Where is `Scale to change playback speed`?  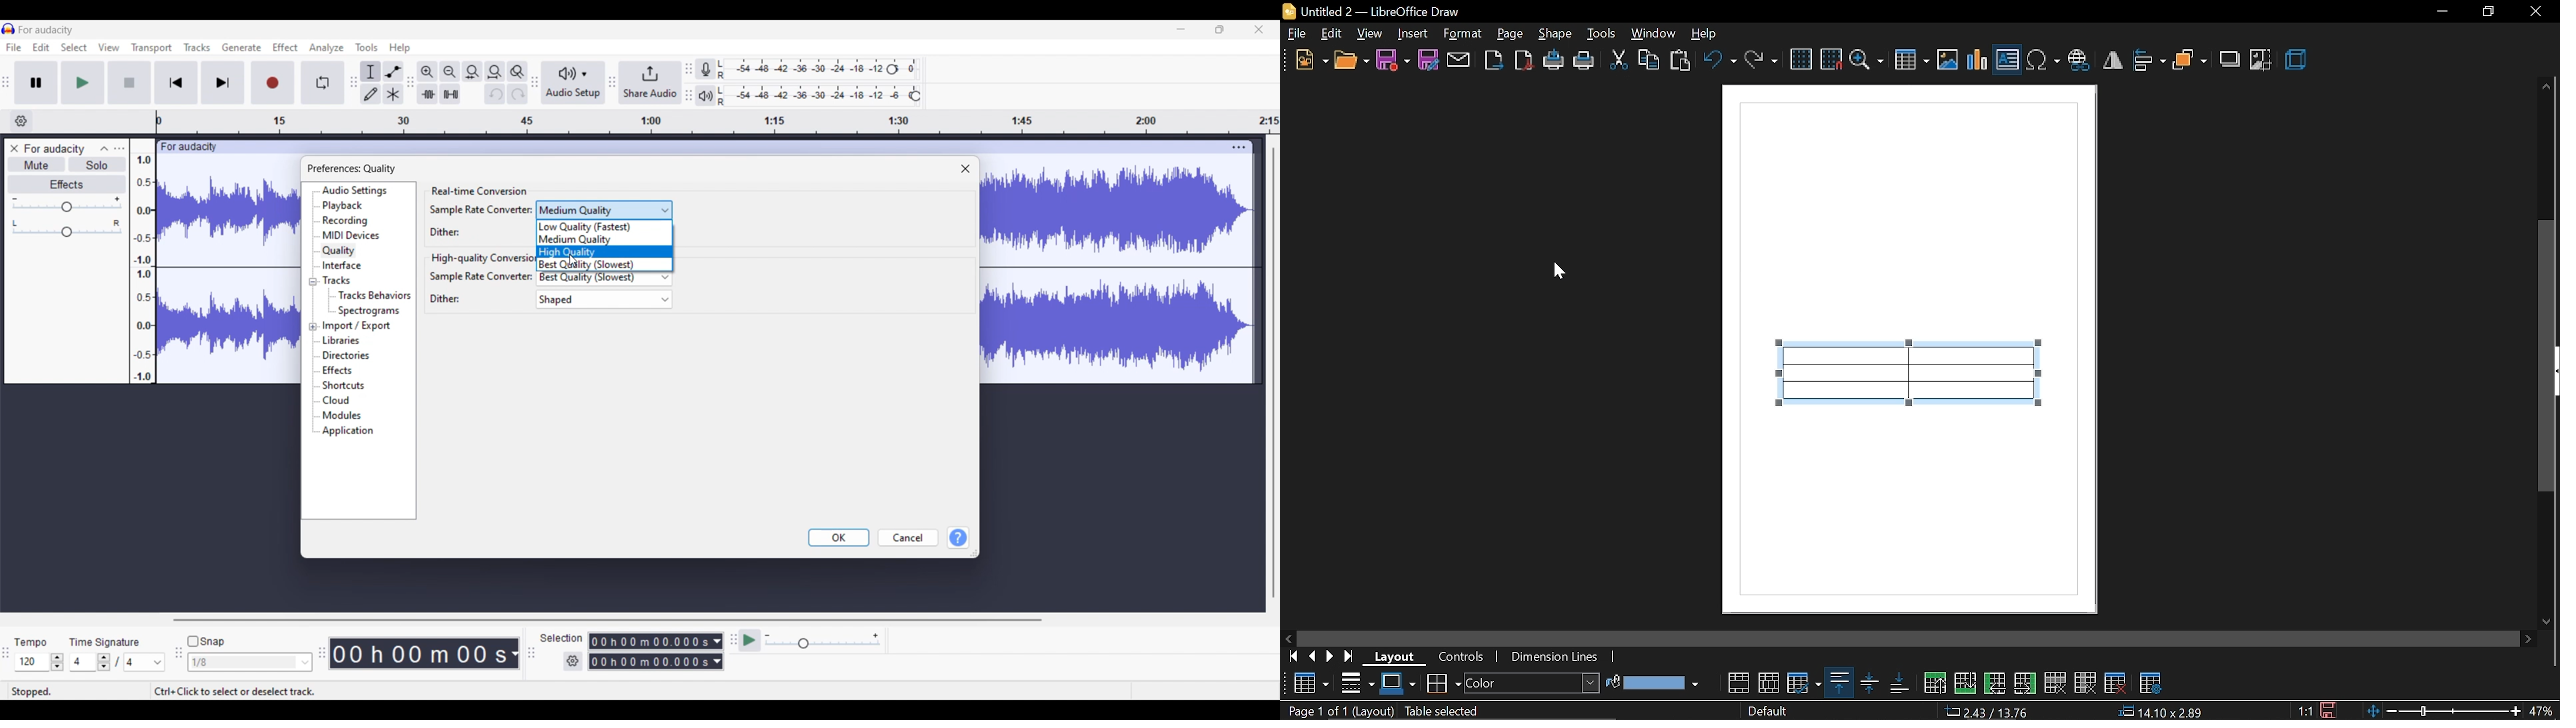
Scale to change playback speed is located at coordinates (823, 641).